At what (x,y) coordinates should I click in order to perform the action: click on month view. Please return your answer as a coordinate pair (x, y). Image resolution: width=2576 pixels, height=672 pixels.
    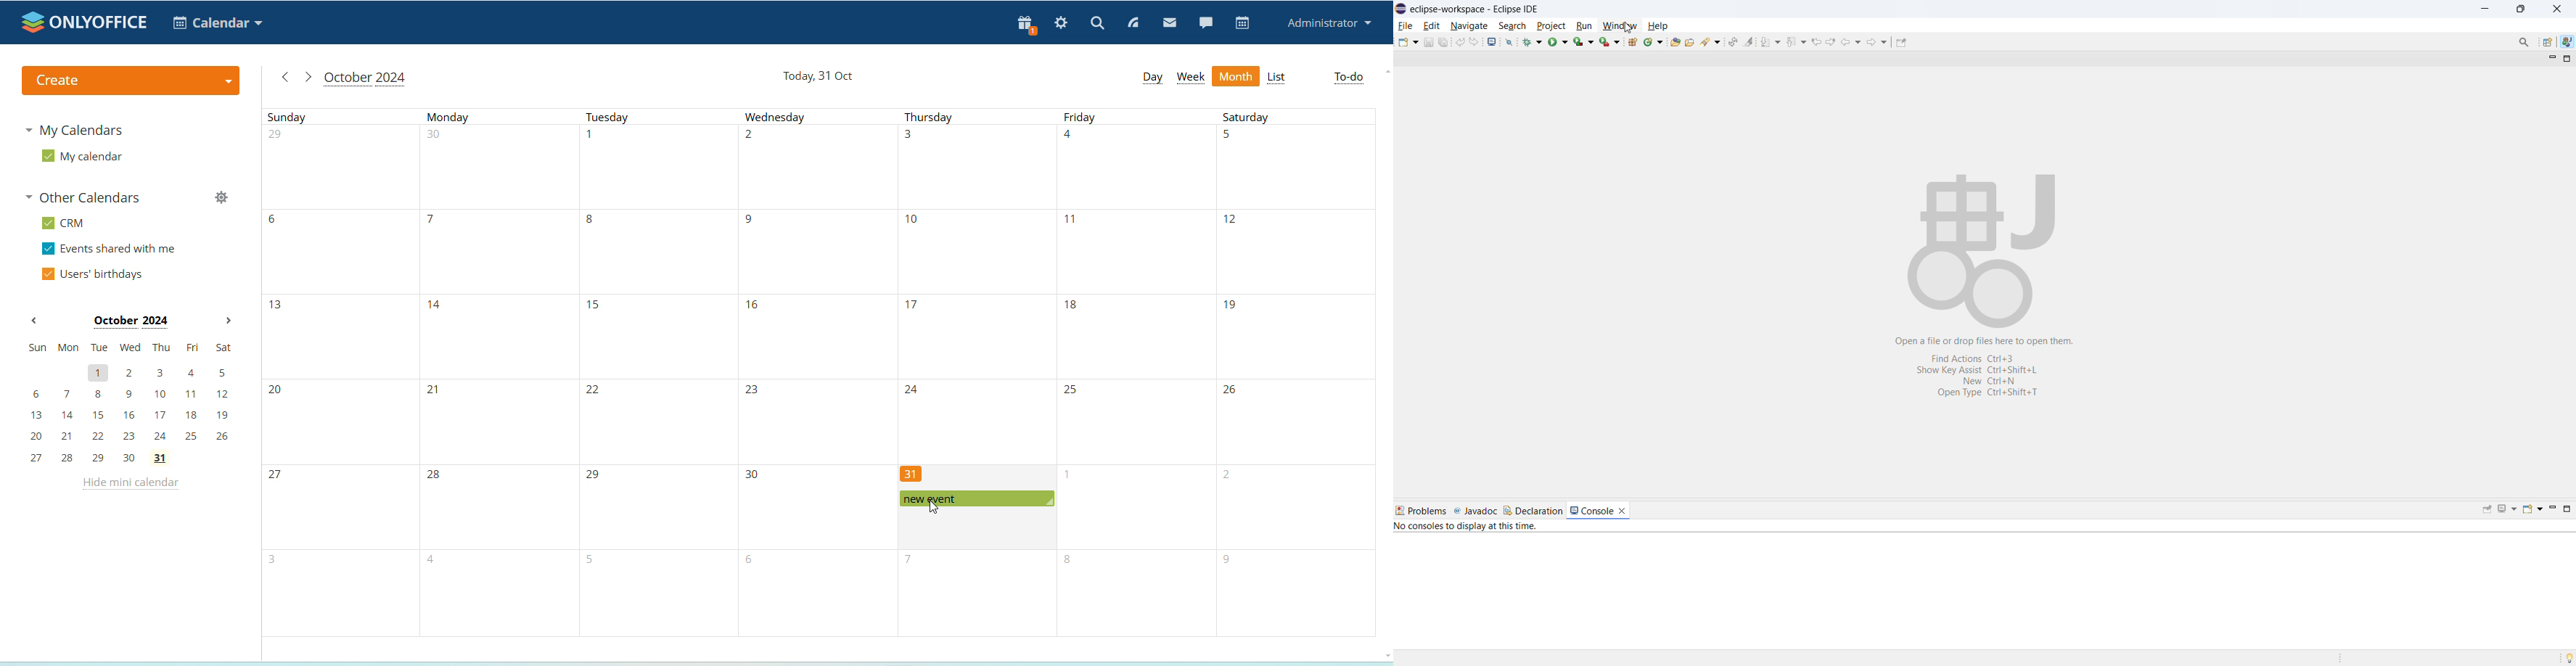
    Looking at the image, I should click on (1236, 77).